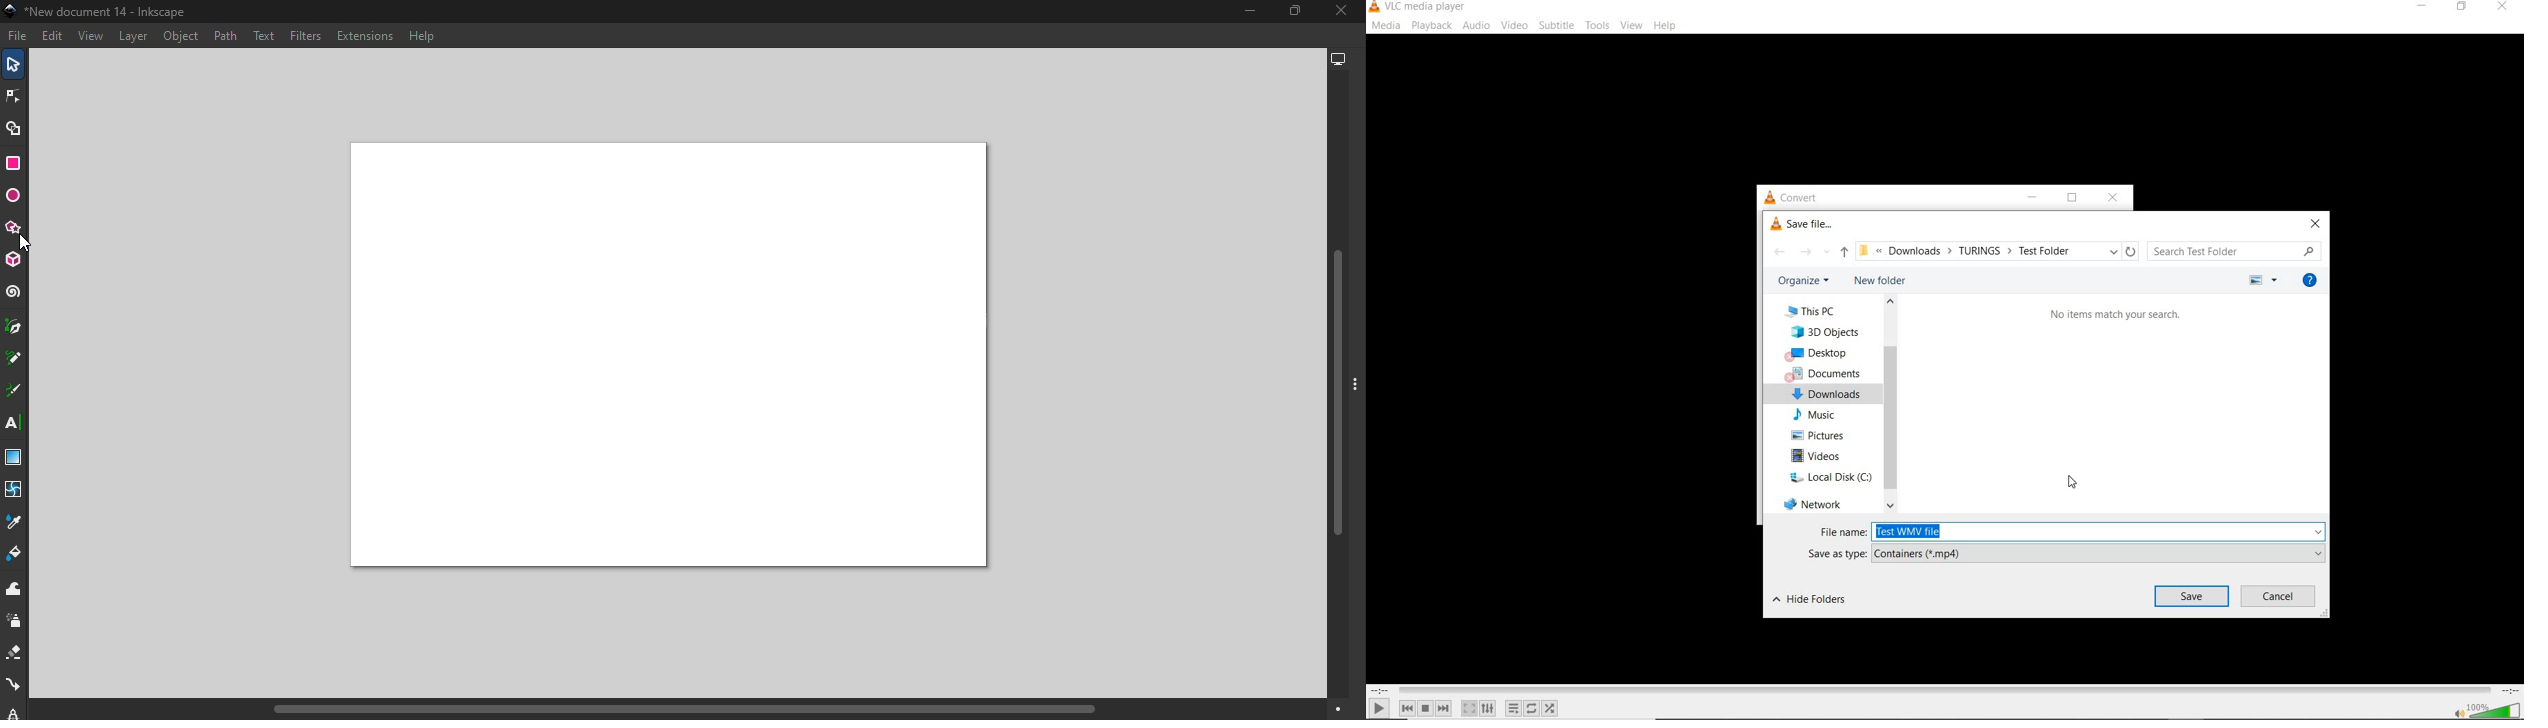  Describe the element at coordinates (2279, 597) in the screenshot. I see `cancel` at that location.